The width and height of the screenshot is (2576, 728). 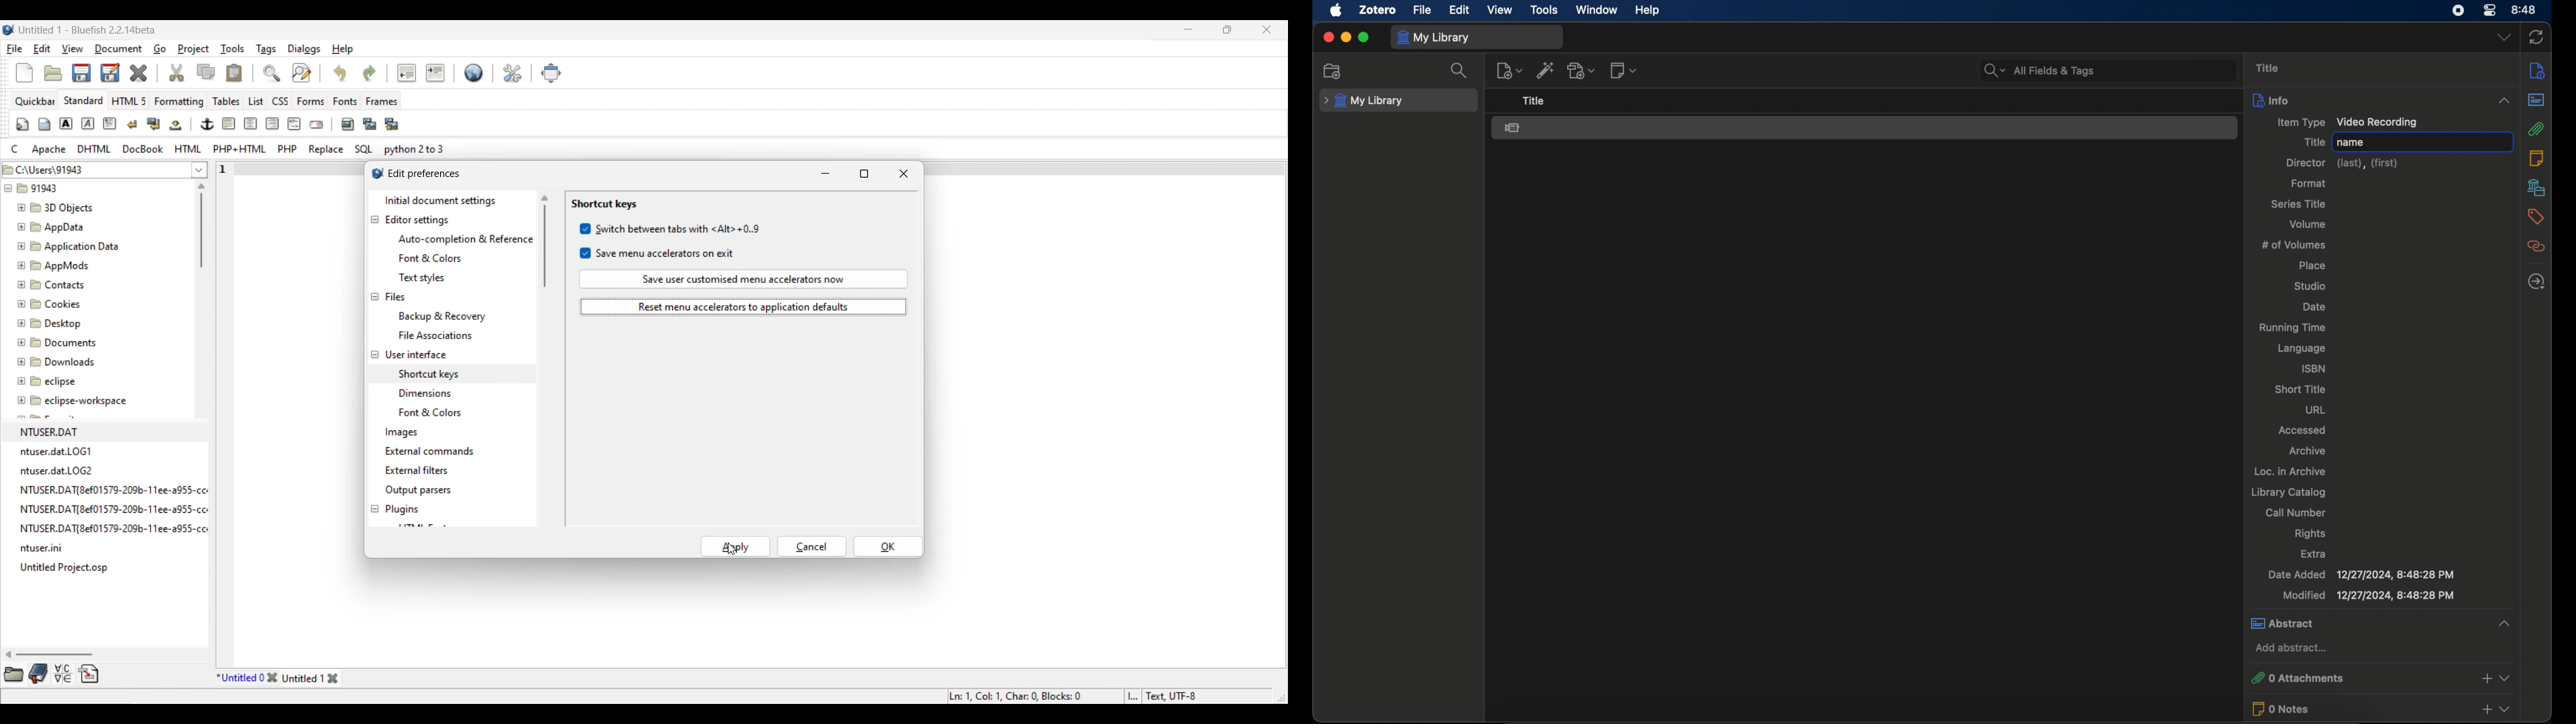 I want to click on sync, so click(x=2537, y=38).